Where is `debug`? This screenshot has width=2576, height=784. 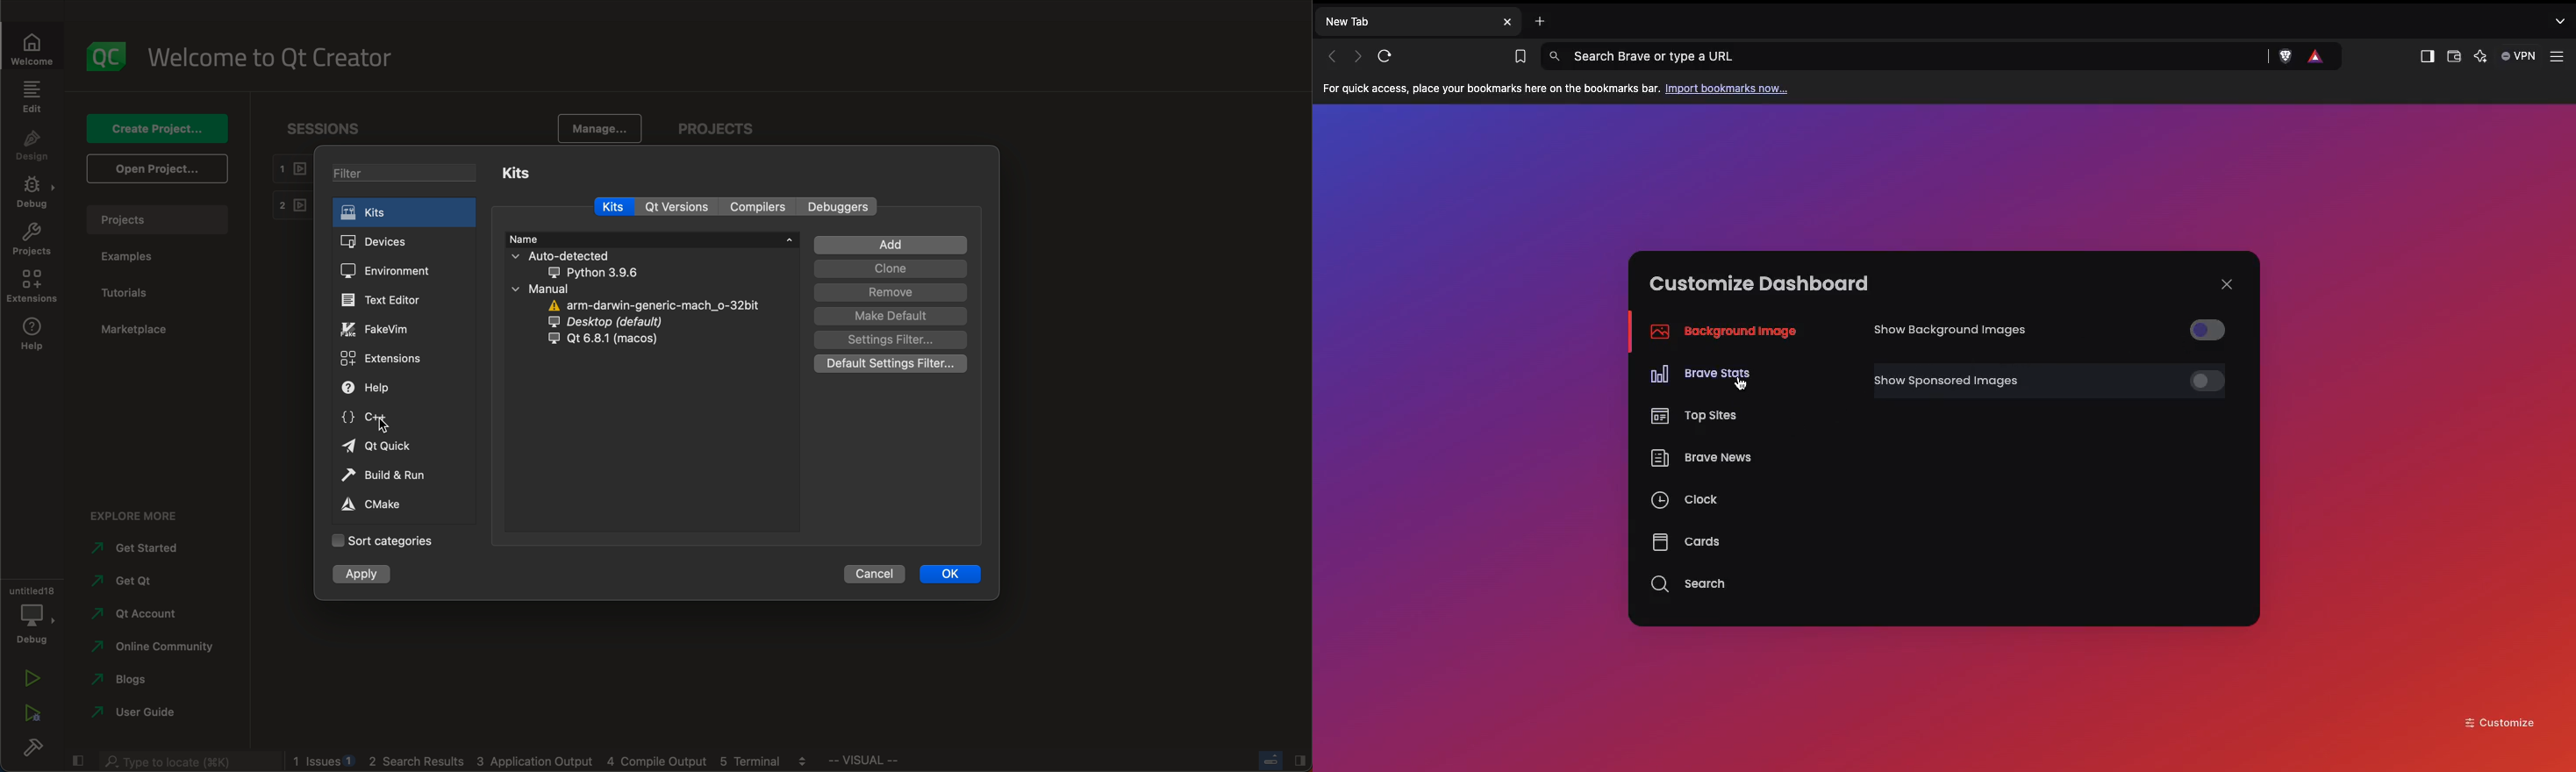
debug is located at coordinates (35, 194).